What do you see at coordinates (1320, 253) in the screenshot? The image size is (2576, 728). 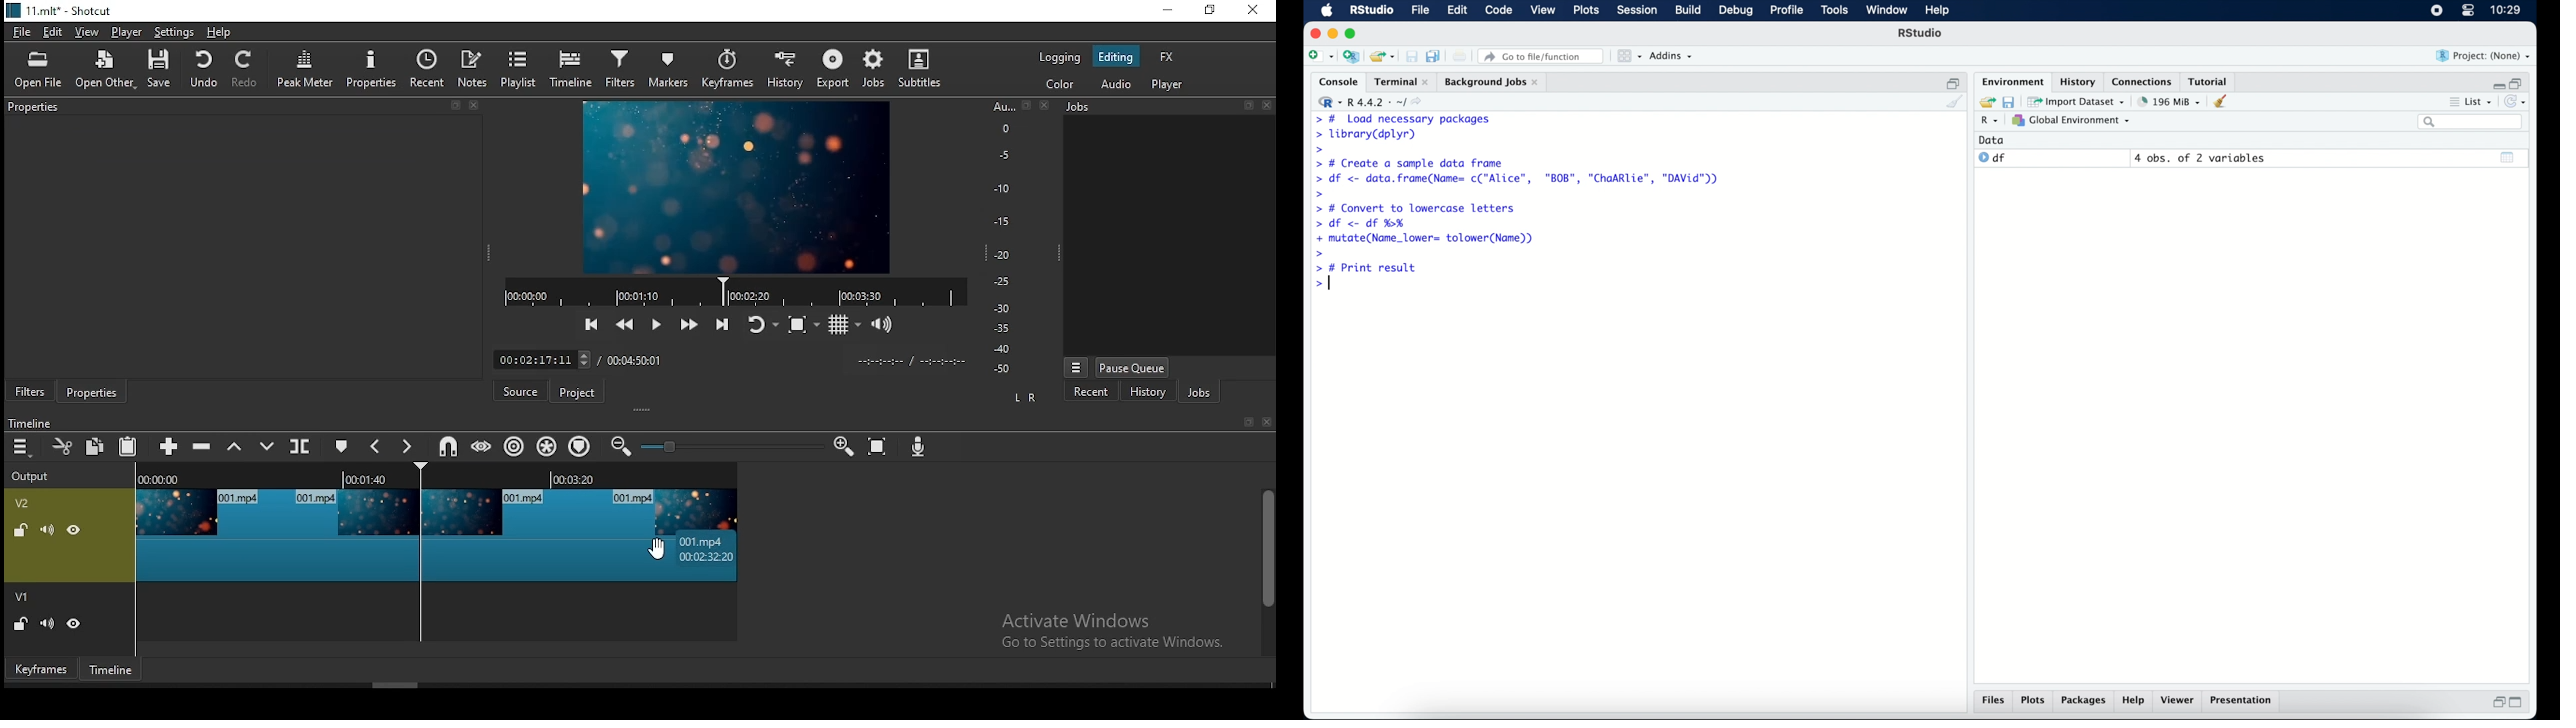 I see `command prompt` at bounding box center [1320, 253].